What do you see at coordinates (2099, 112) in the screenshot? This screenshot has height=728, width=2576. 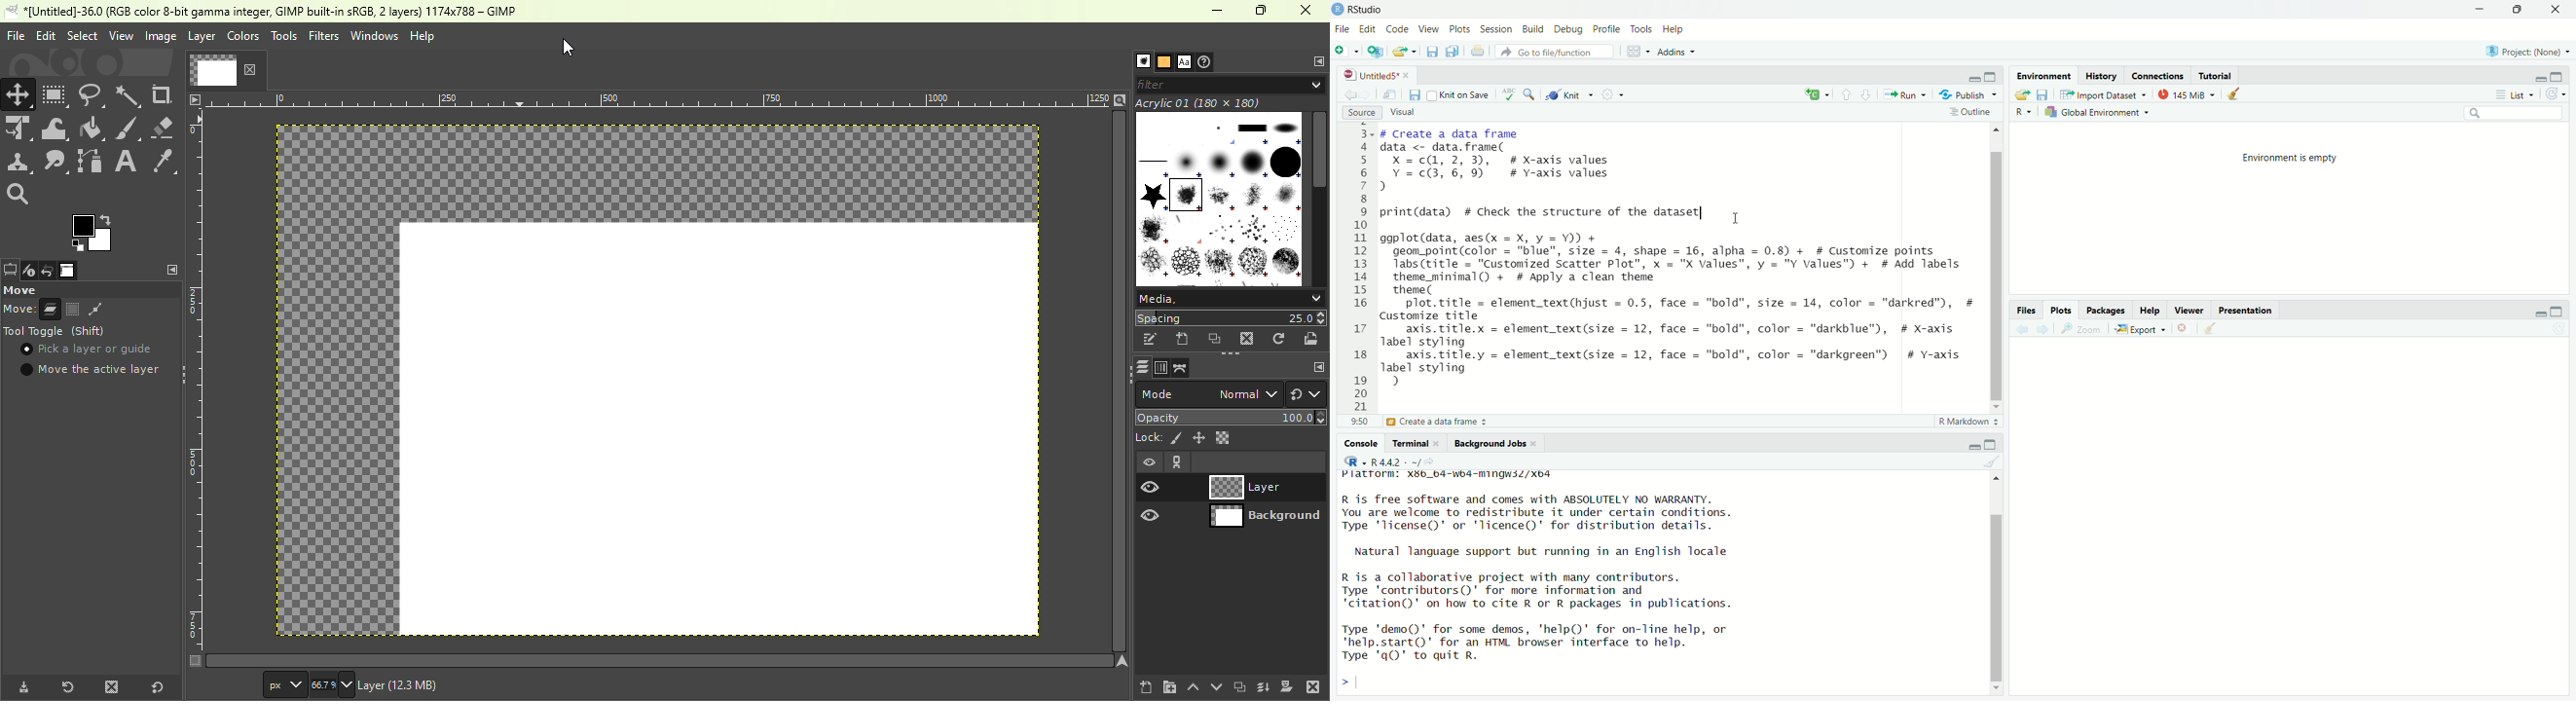 I see `Global Environment` at bounding box center [2099, 112].